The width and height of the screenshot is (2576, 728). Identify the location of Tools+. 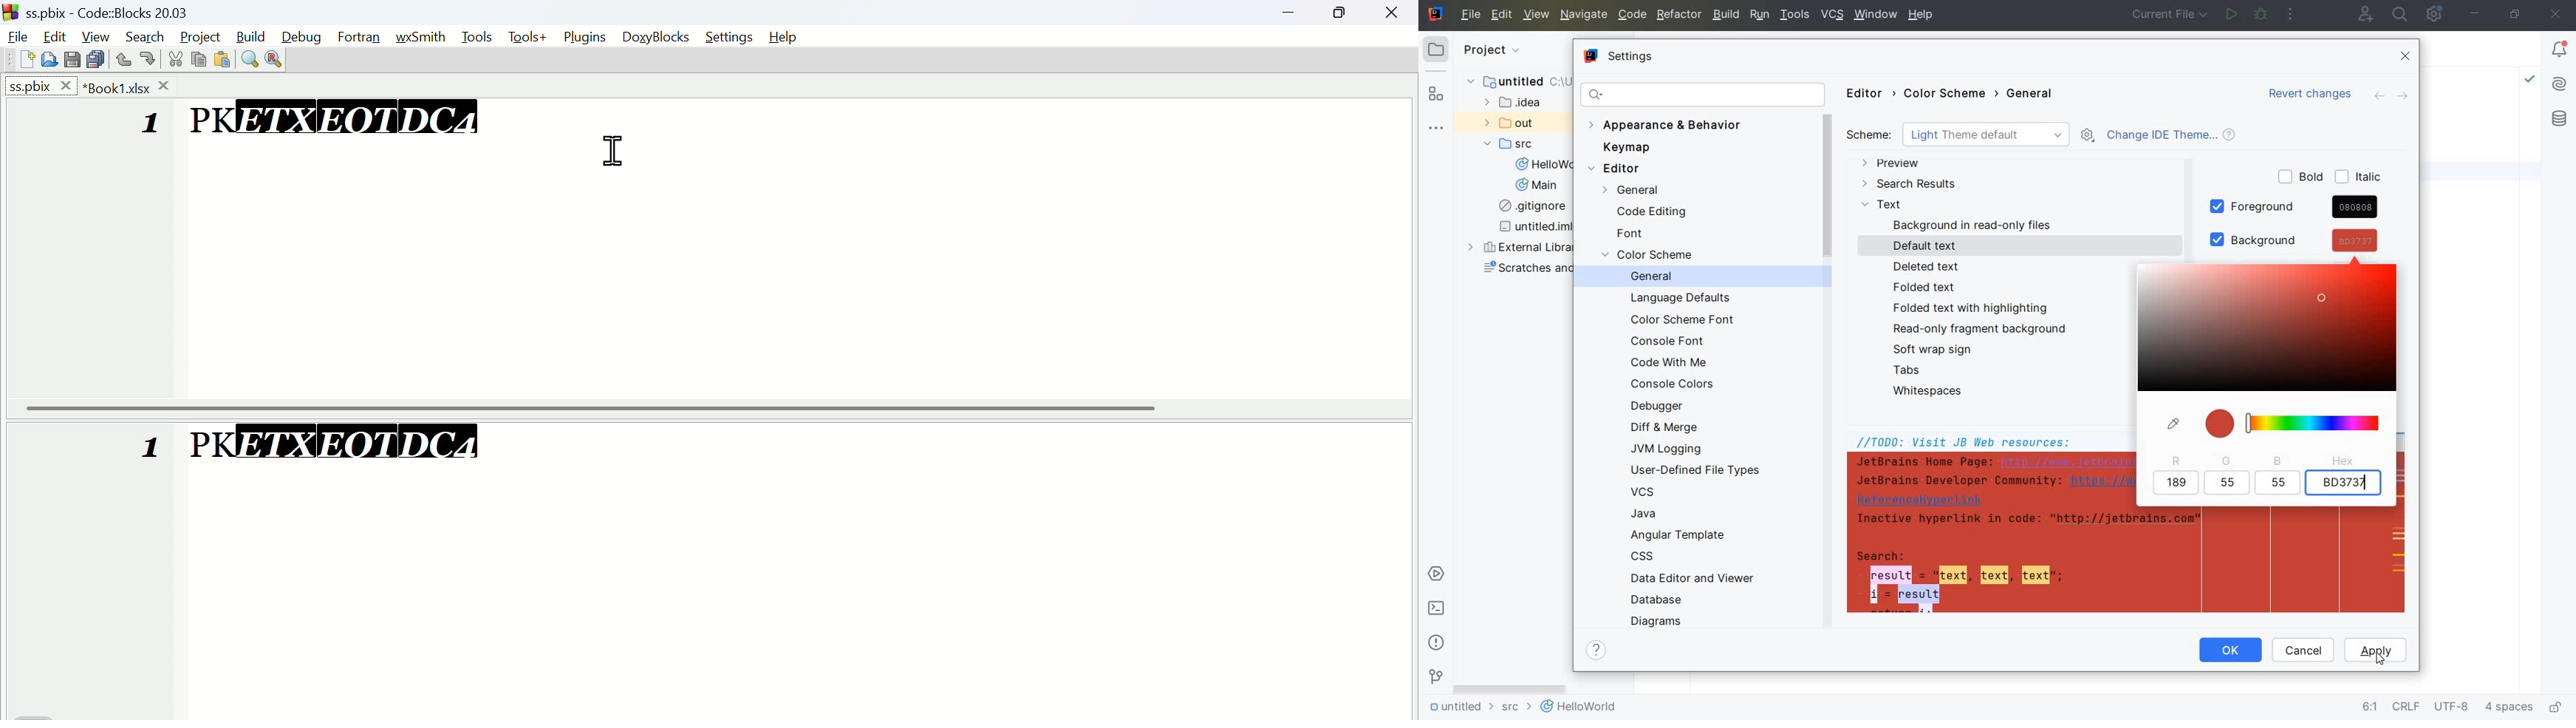
(527, 38).